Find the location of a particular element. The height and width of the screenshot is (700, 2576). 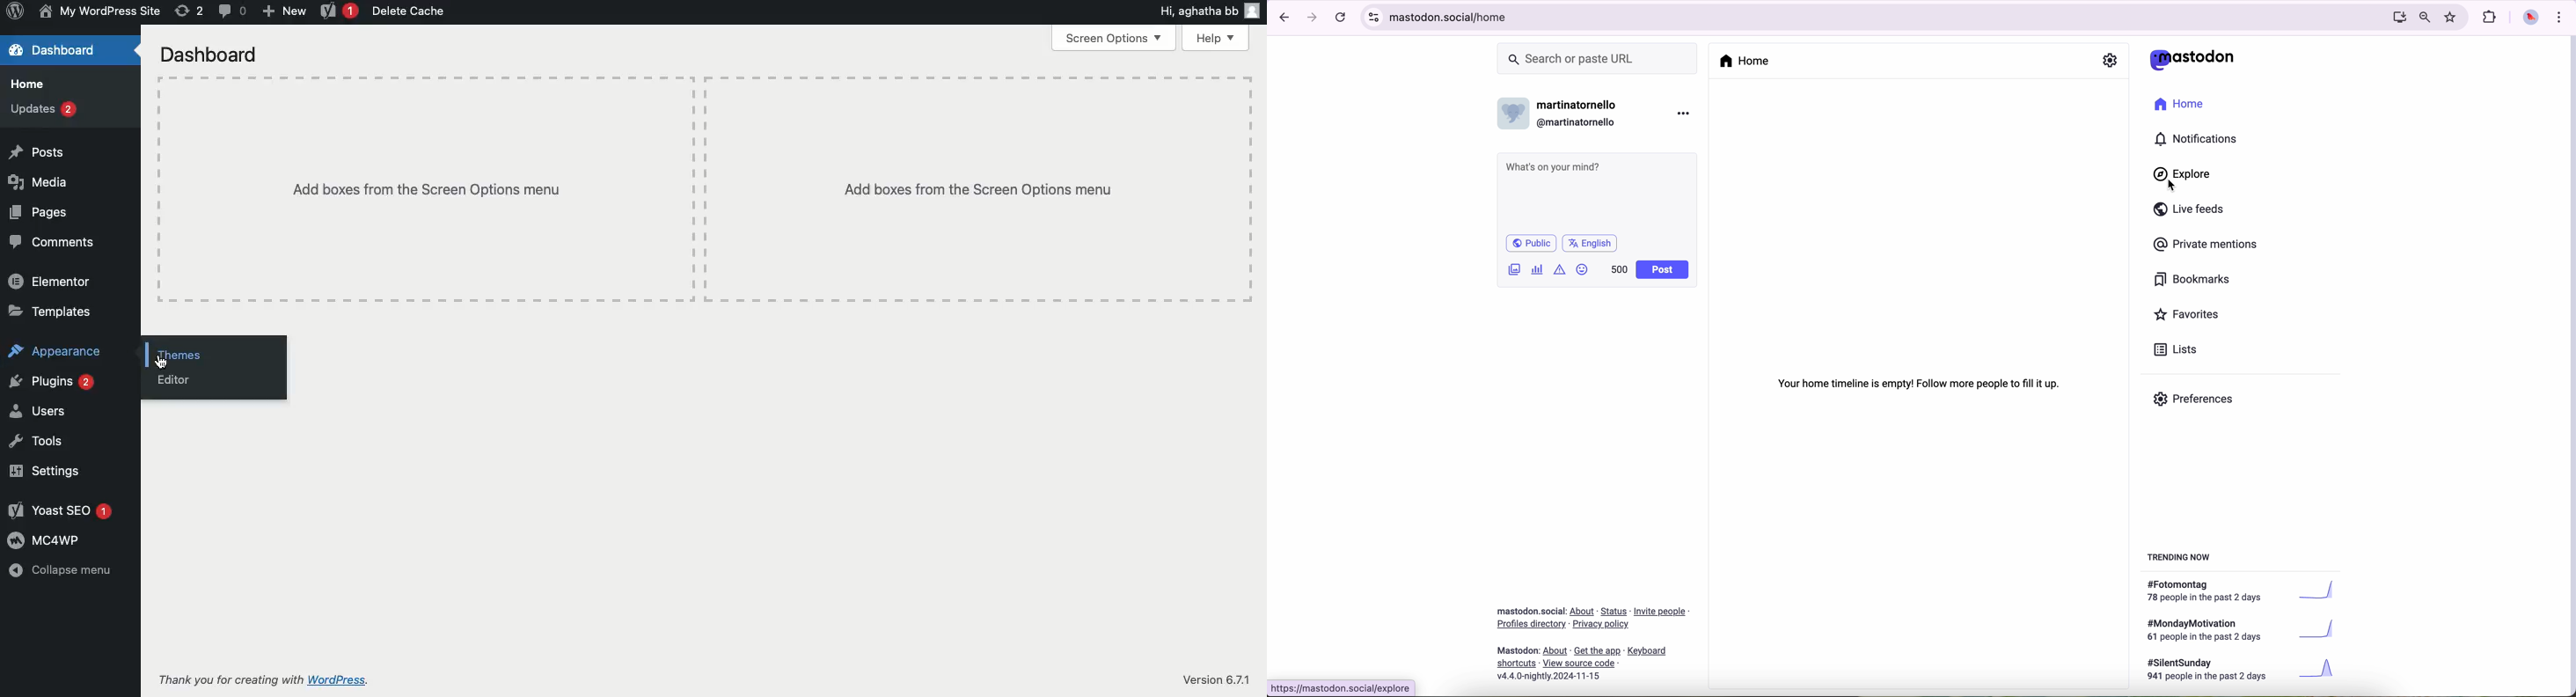

Annotate Logo is located at coordinates (15, 12).